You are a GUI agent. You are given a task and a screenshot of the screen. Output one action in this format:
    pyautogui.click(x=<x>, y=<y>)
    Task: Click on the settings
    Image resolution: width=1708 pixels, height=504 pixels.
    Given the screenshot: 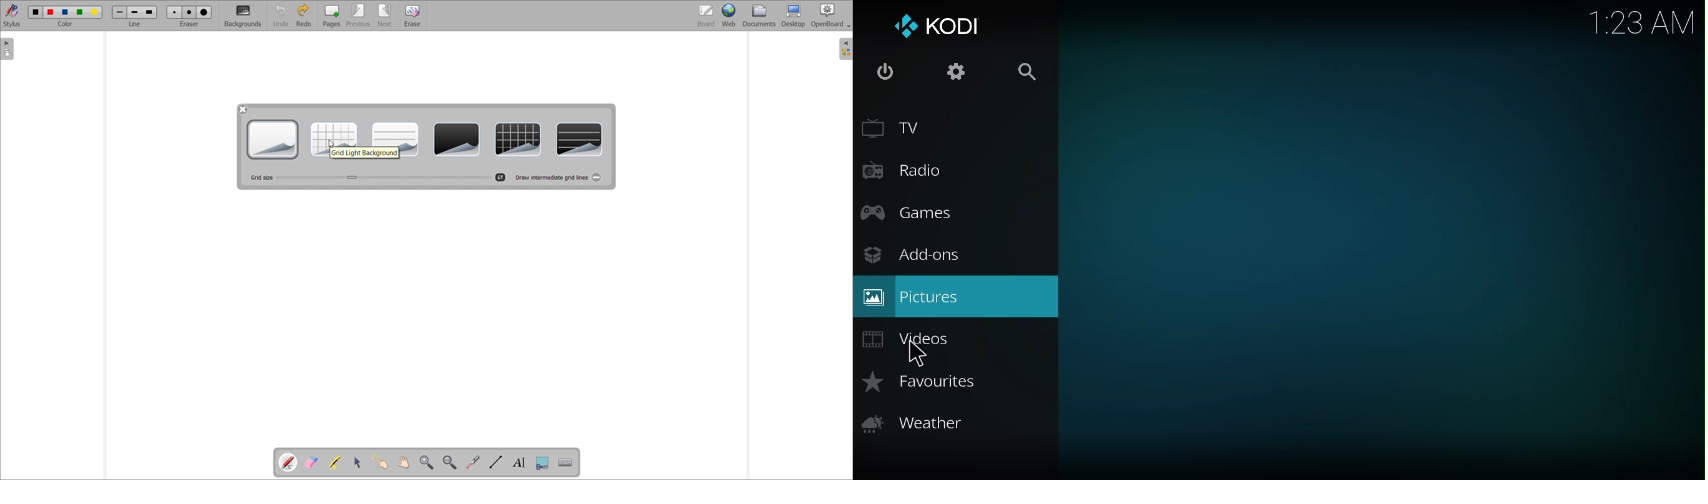 What is the action you would take?
    pyautogui.click(x=955, y=73)
    